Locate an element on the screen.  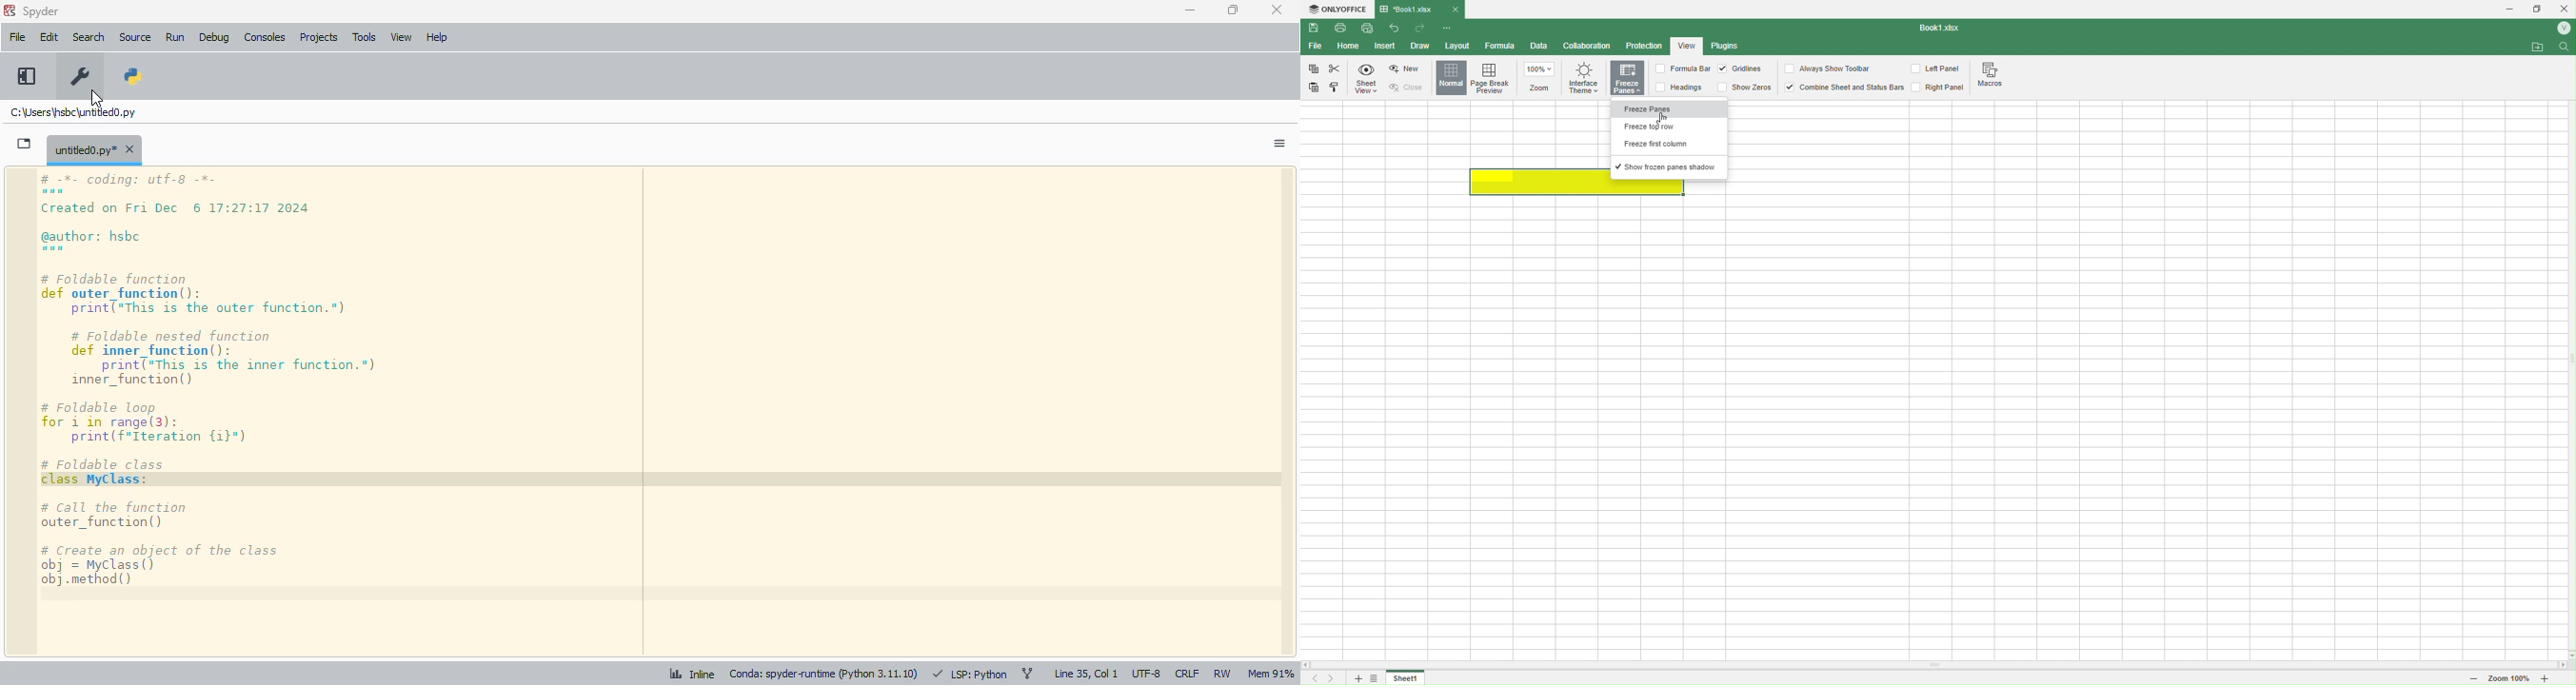
browse tabs is located at coordinates (25, 144).